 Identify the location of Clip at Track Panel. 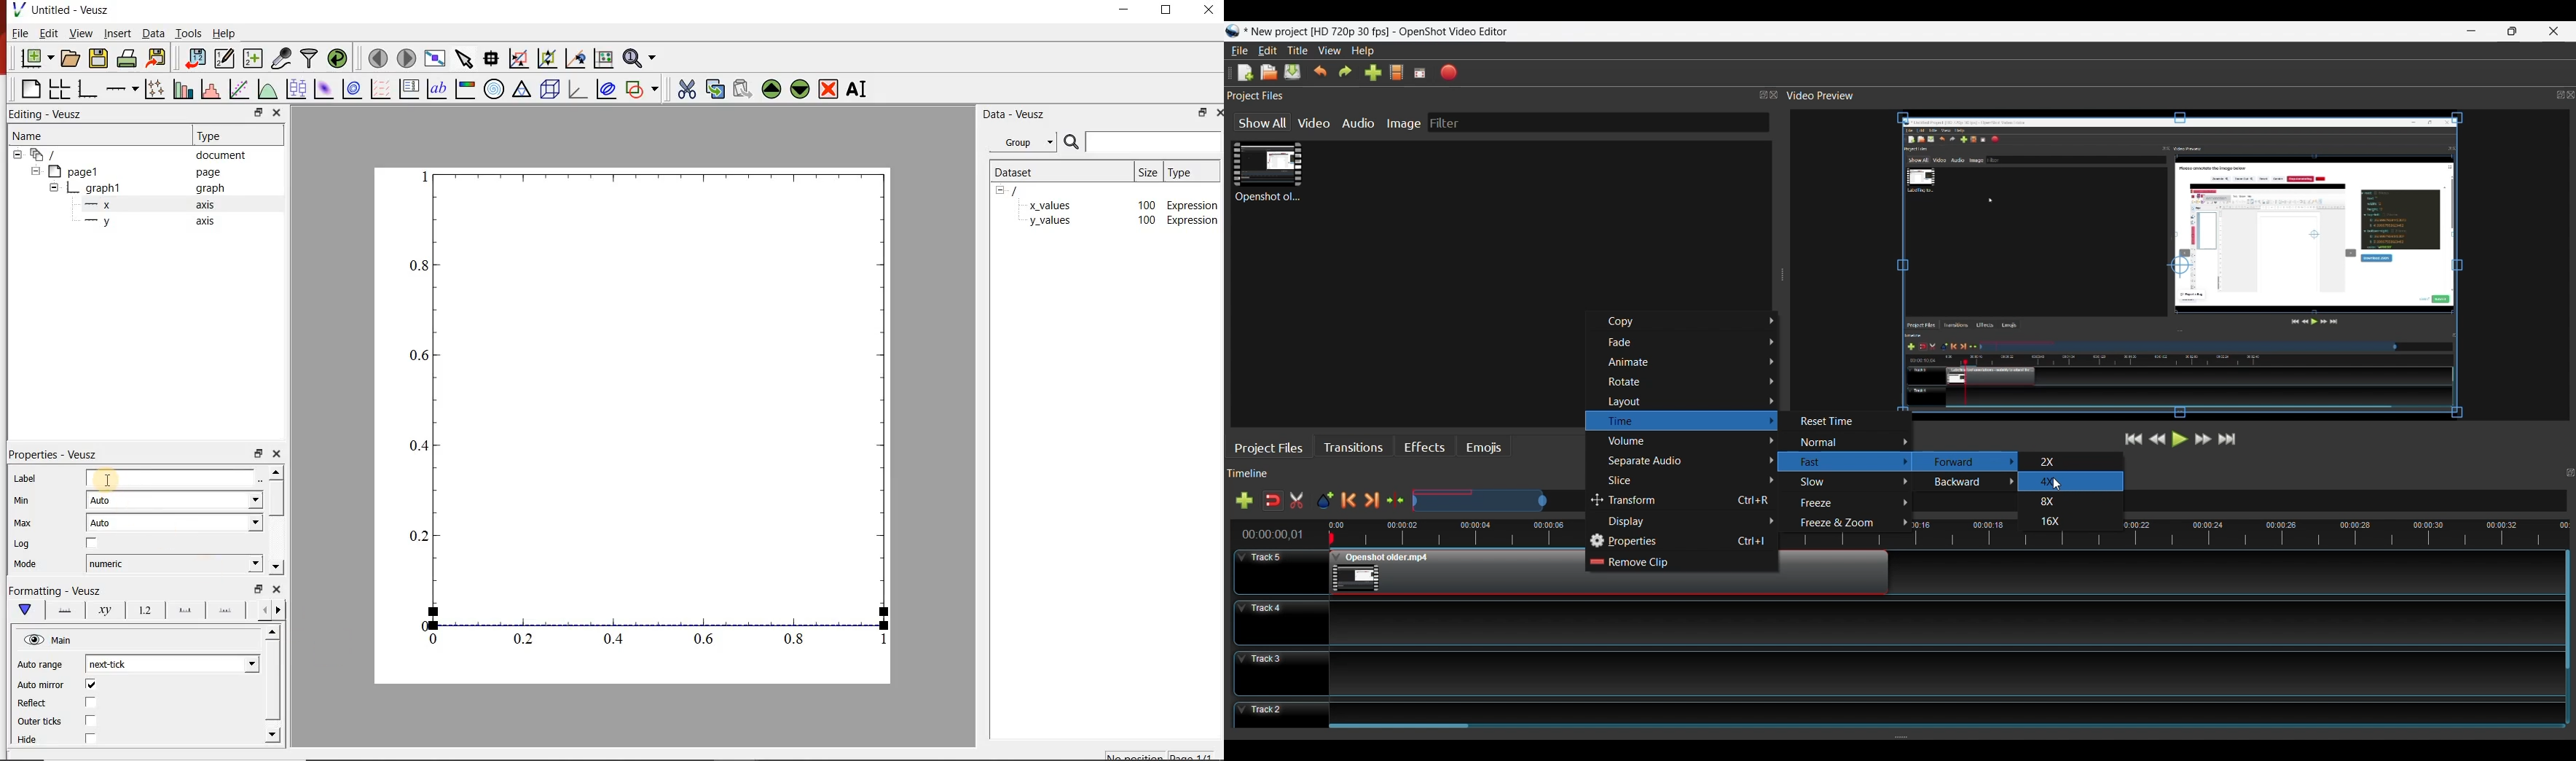
(1449, 573).